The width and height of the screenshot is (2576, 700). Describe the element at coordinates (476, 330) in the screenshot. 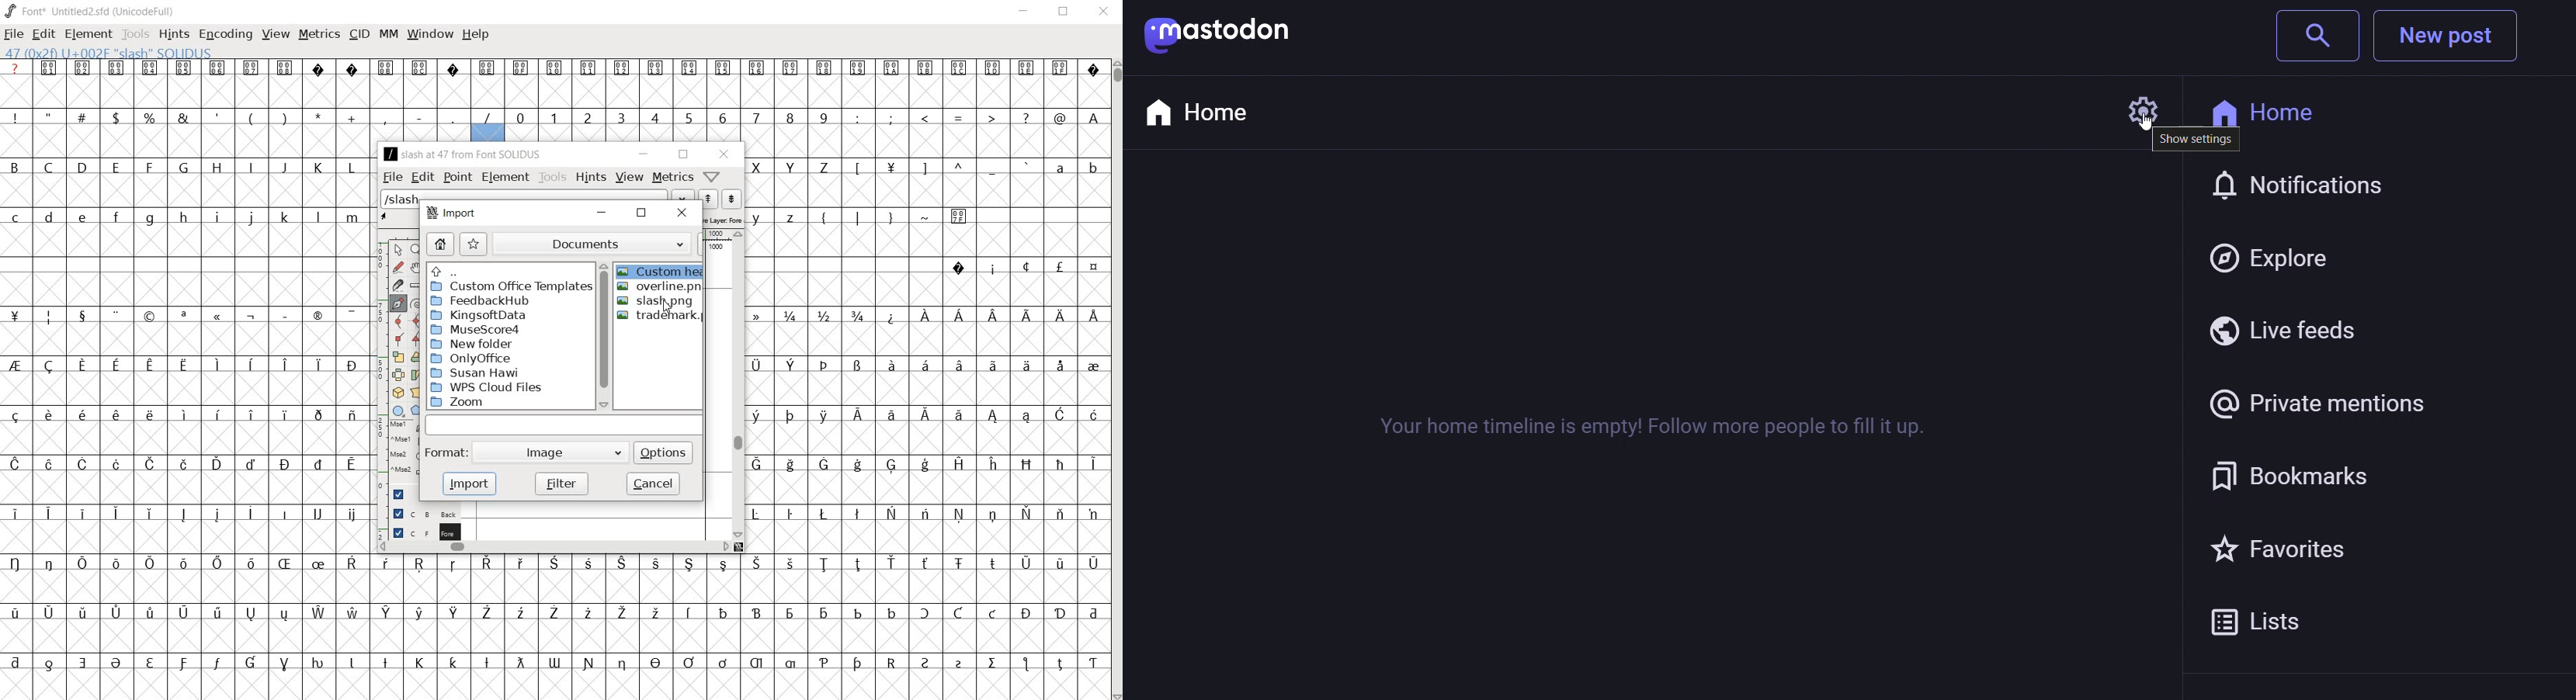

I see `Musescore4` at that location.